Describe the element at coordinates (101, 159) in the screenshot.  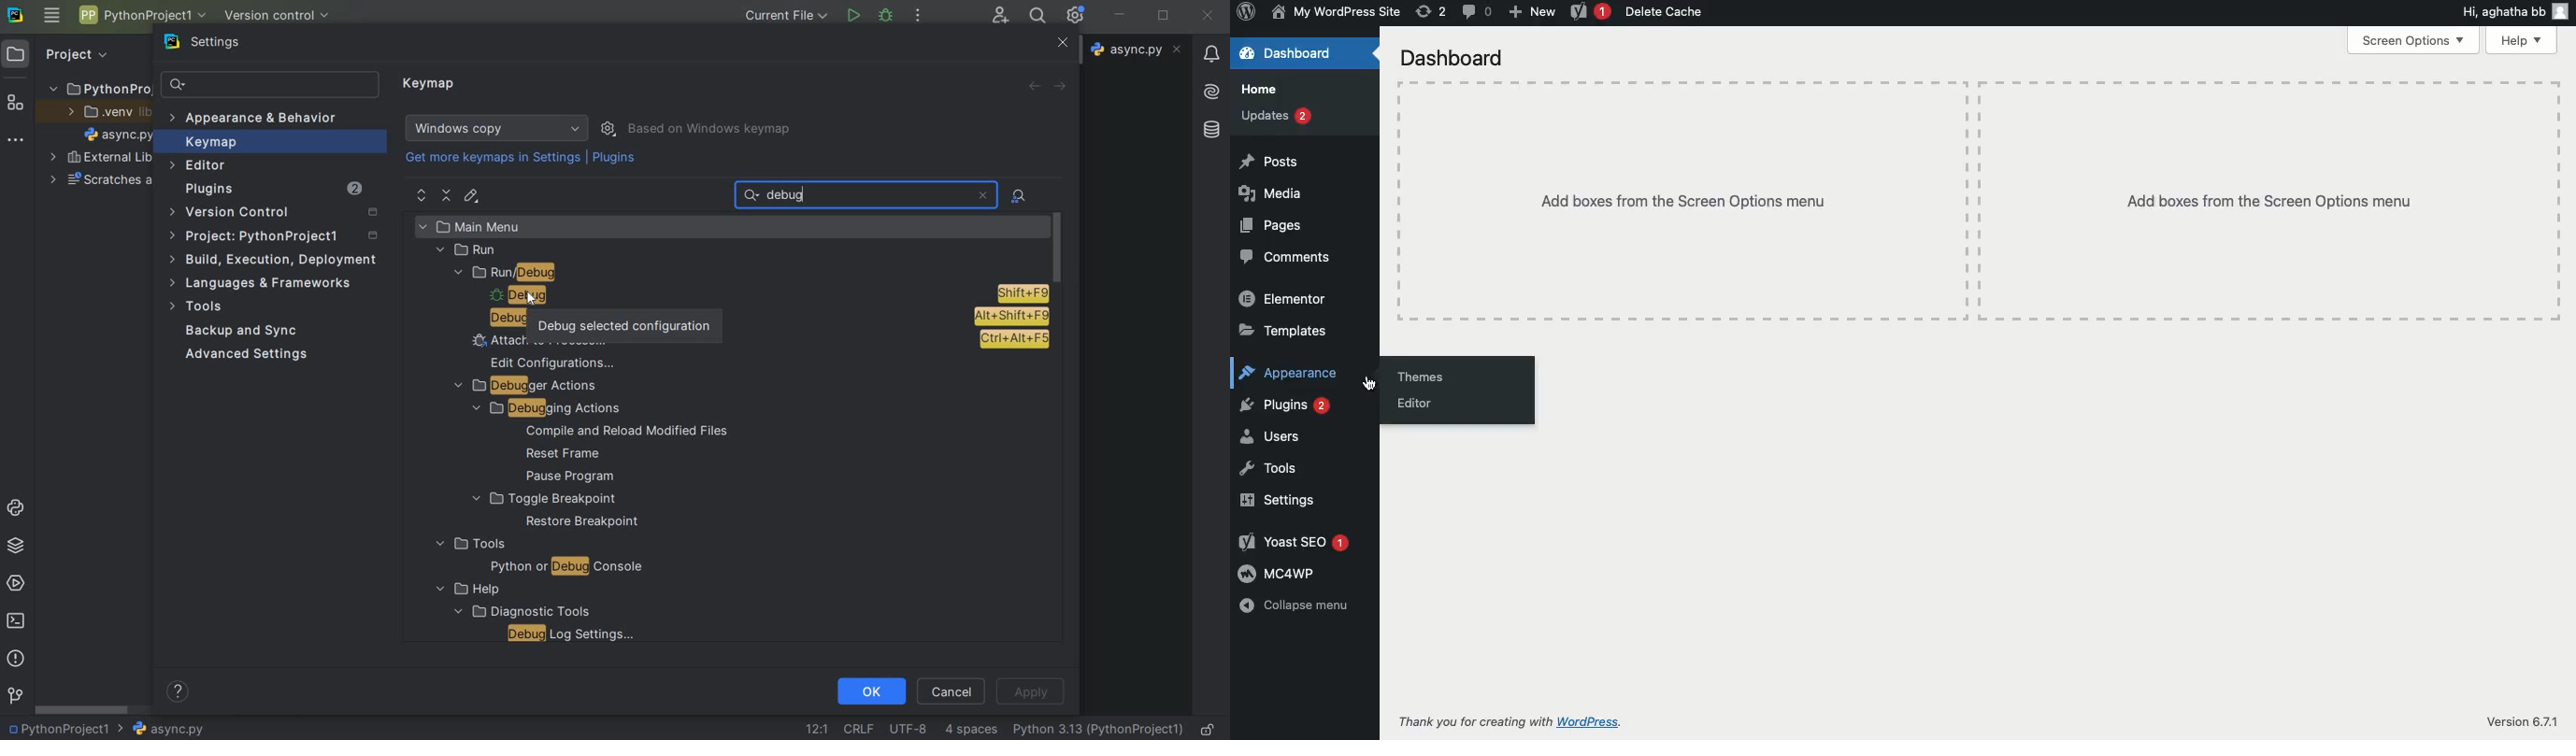
I see `external libraries` at that location.